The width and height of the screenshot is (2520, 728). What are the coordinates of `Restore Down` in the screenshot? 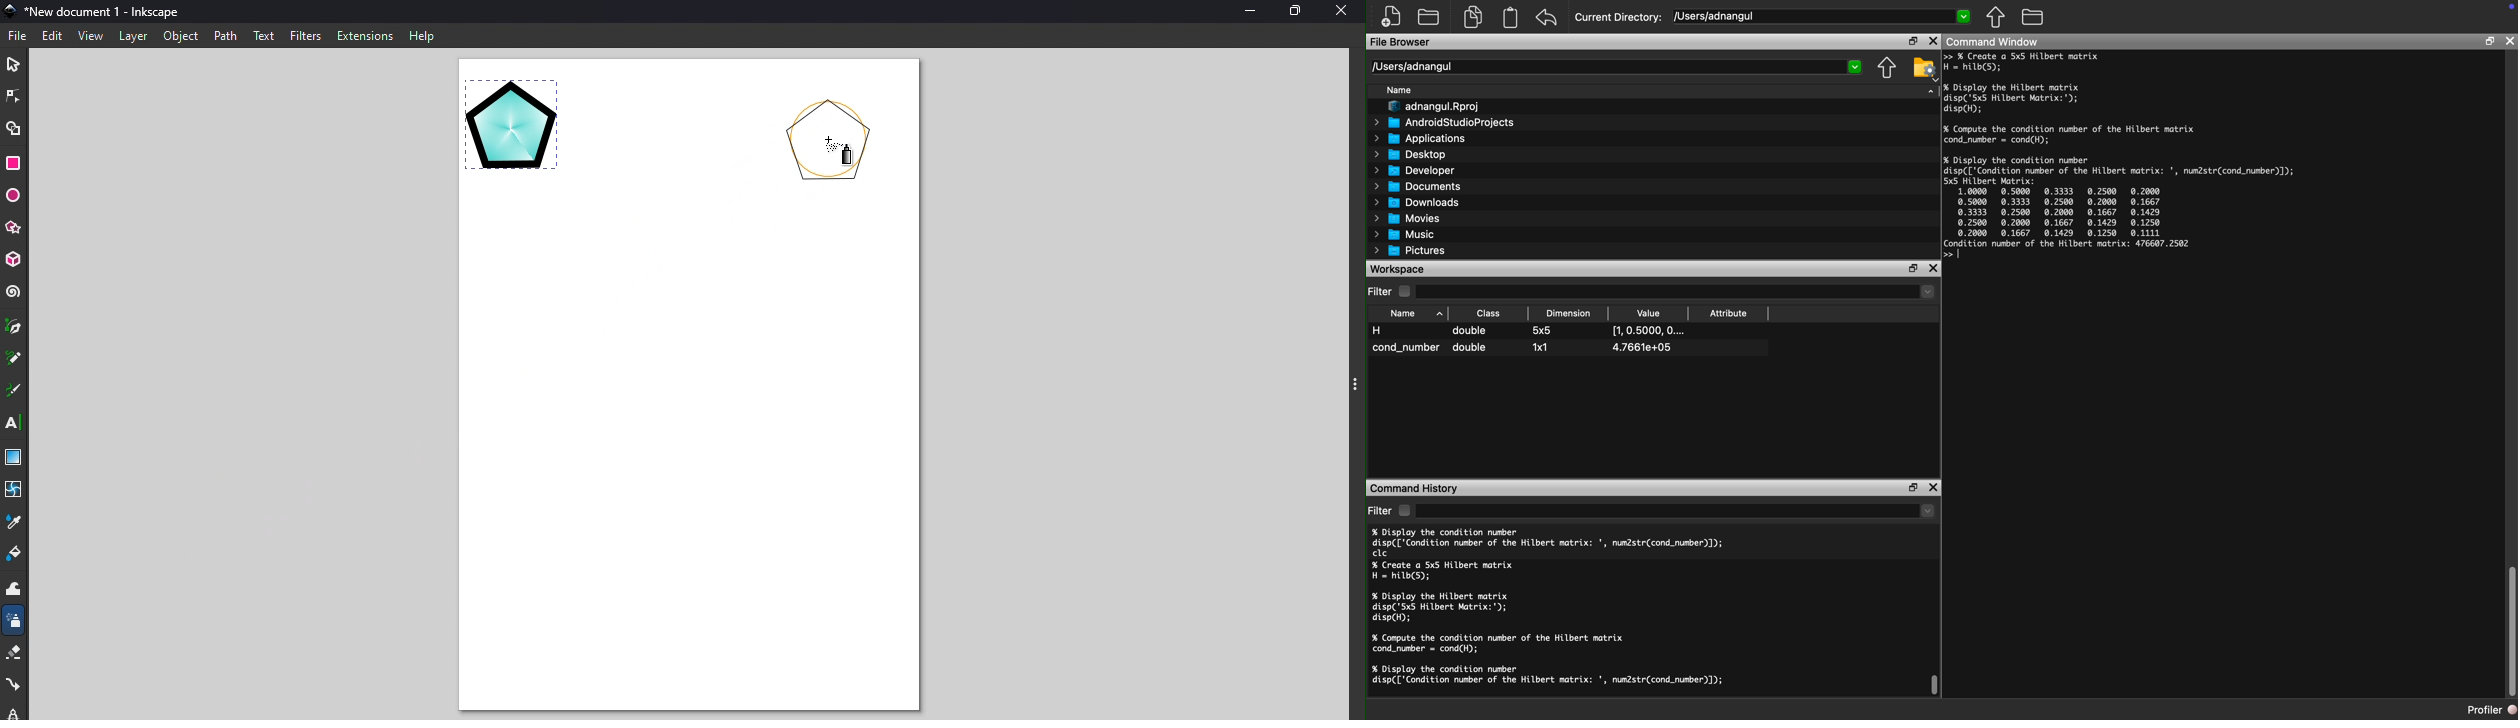 It's located at (1912, 41).